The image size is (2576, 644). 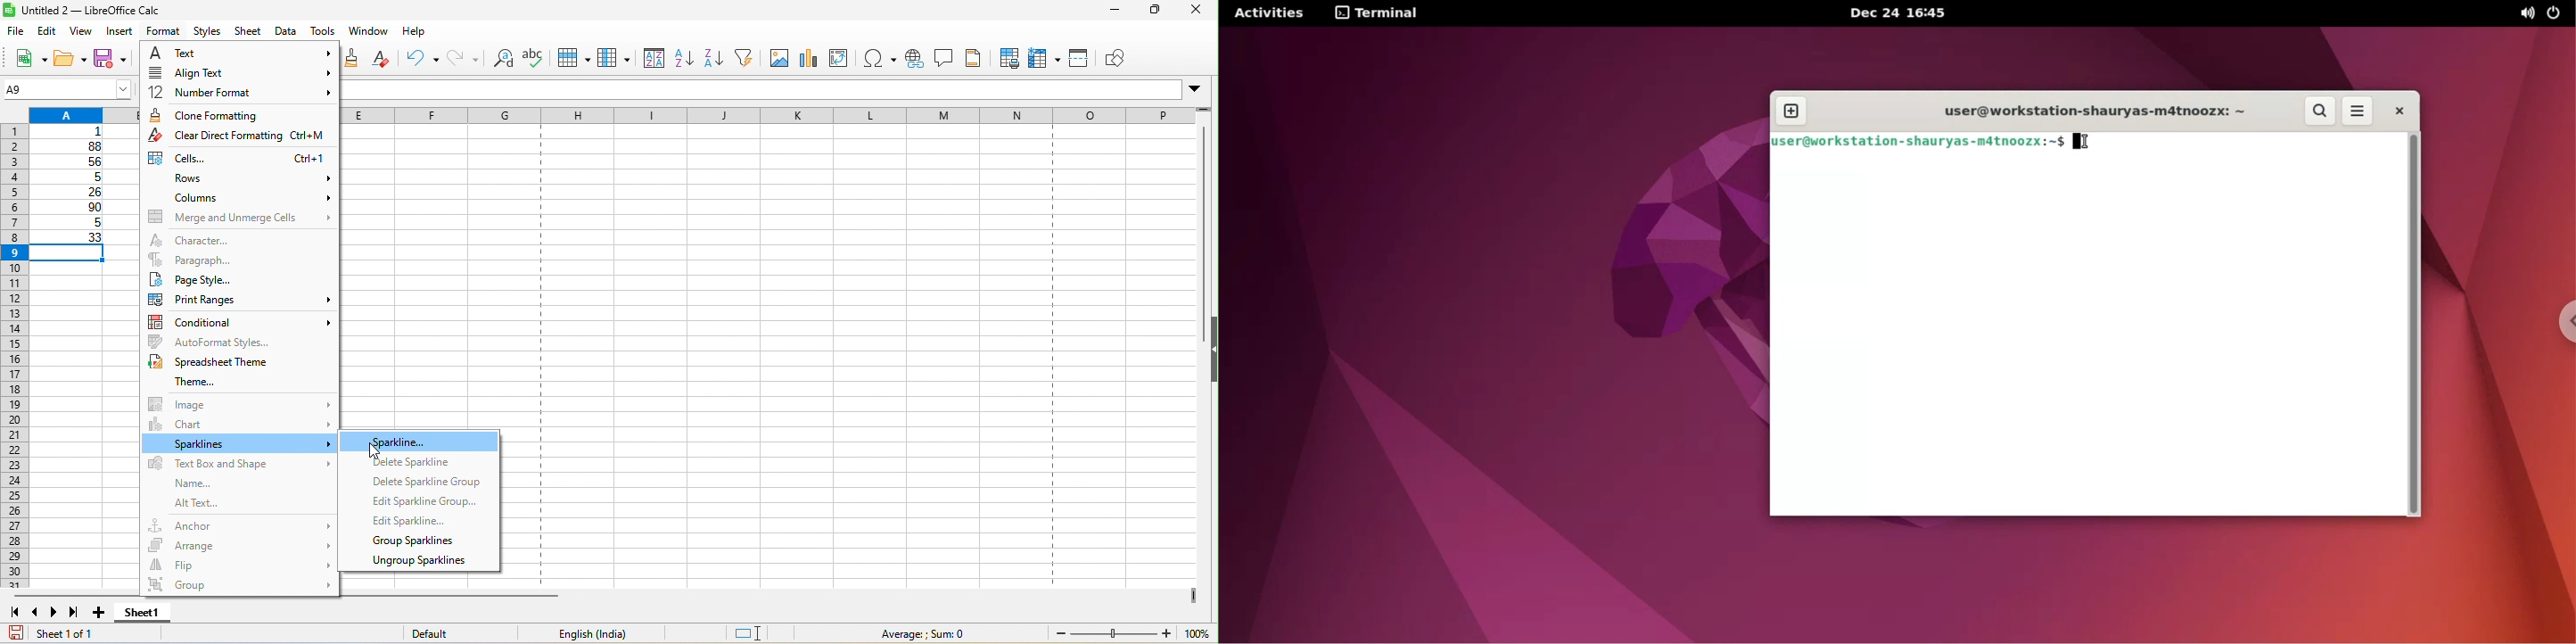 I want to click on selected cell, so click(x=72, y=254).